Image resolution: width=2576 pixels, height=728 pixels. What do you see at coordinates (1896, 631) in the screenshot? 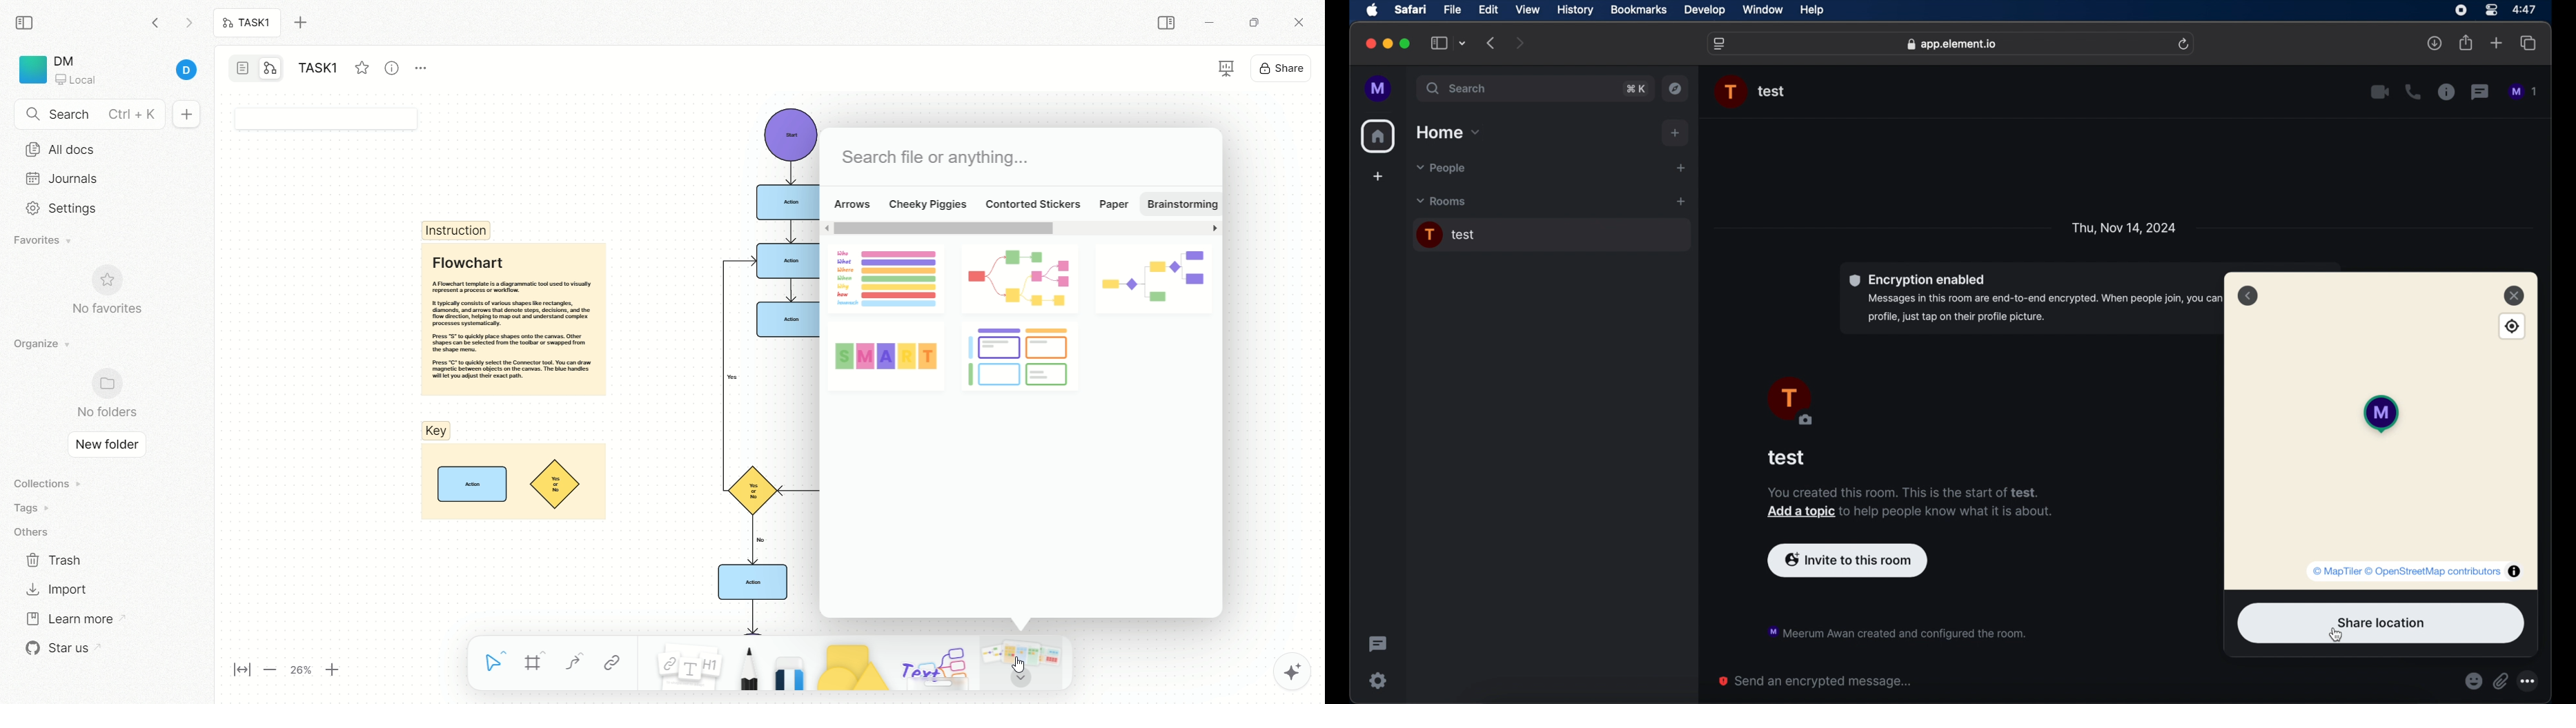
I see `notification` at bounding box center [1896, 631].